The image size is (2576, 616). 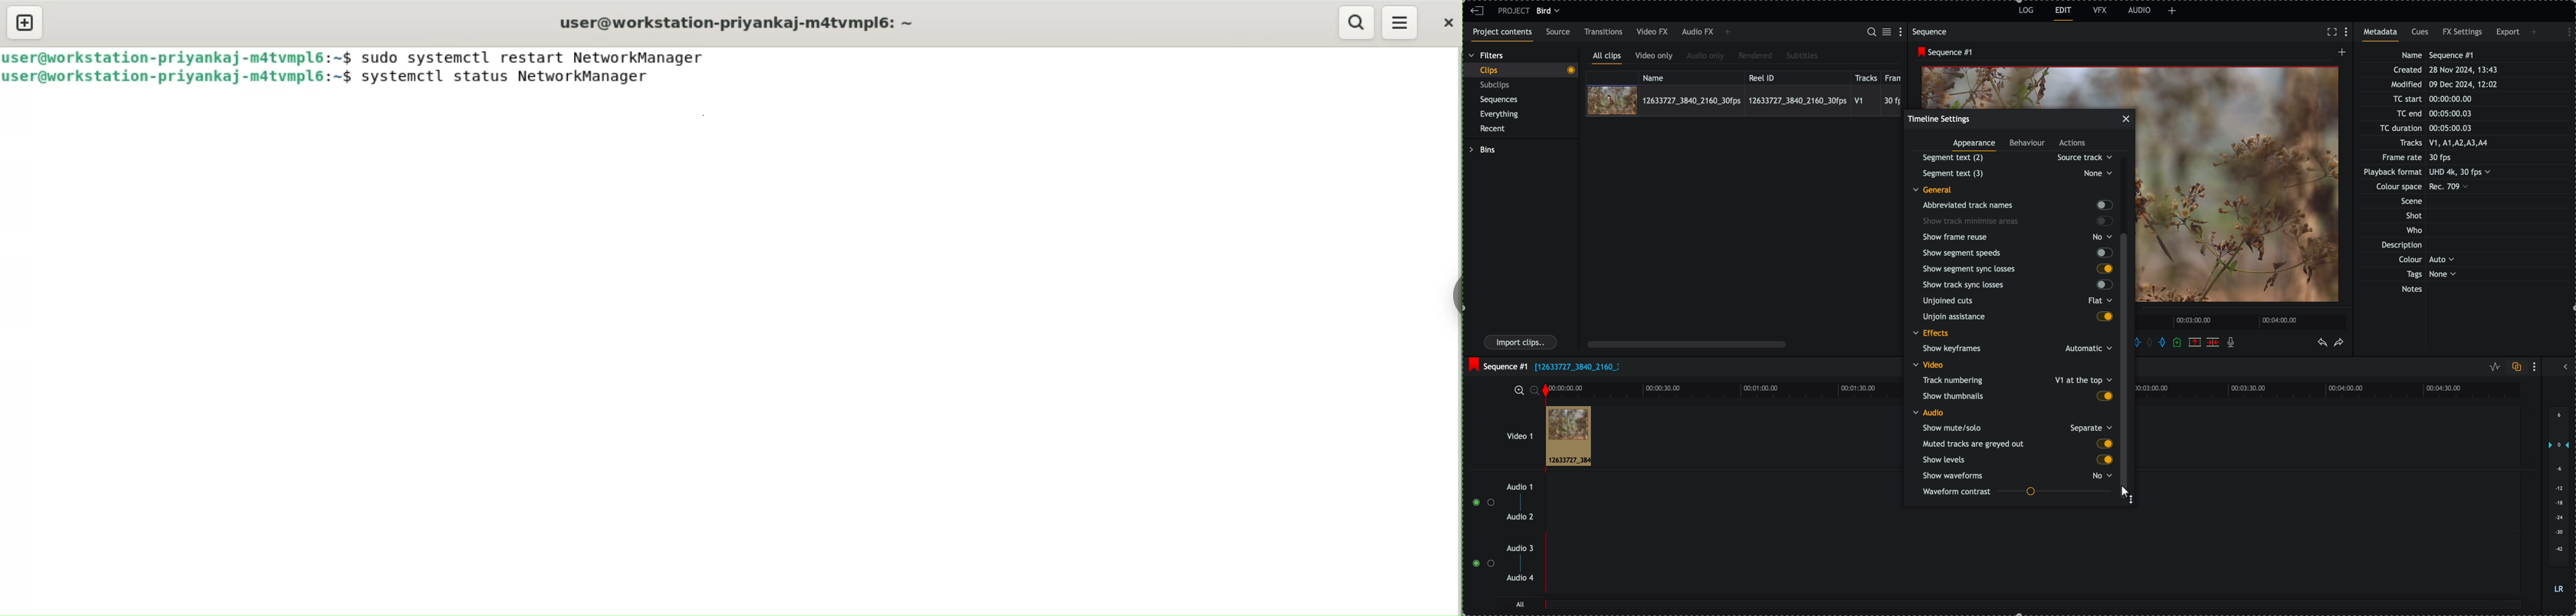 What do you see at coordinates (2172, 11) in the screenshot?
I see `add panel` at bounding box center [2172, 11].